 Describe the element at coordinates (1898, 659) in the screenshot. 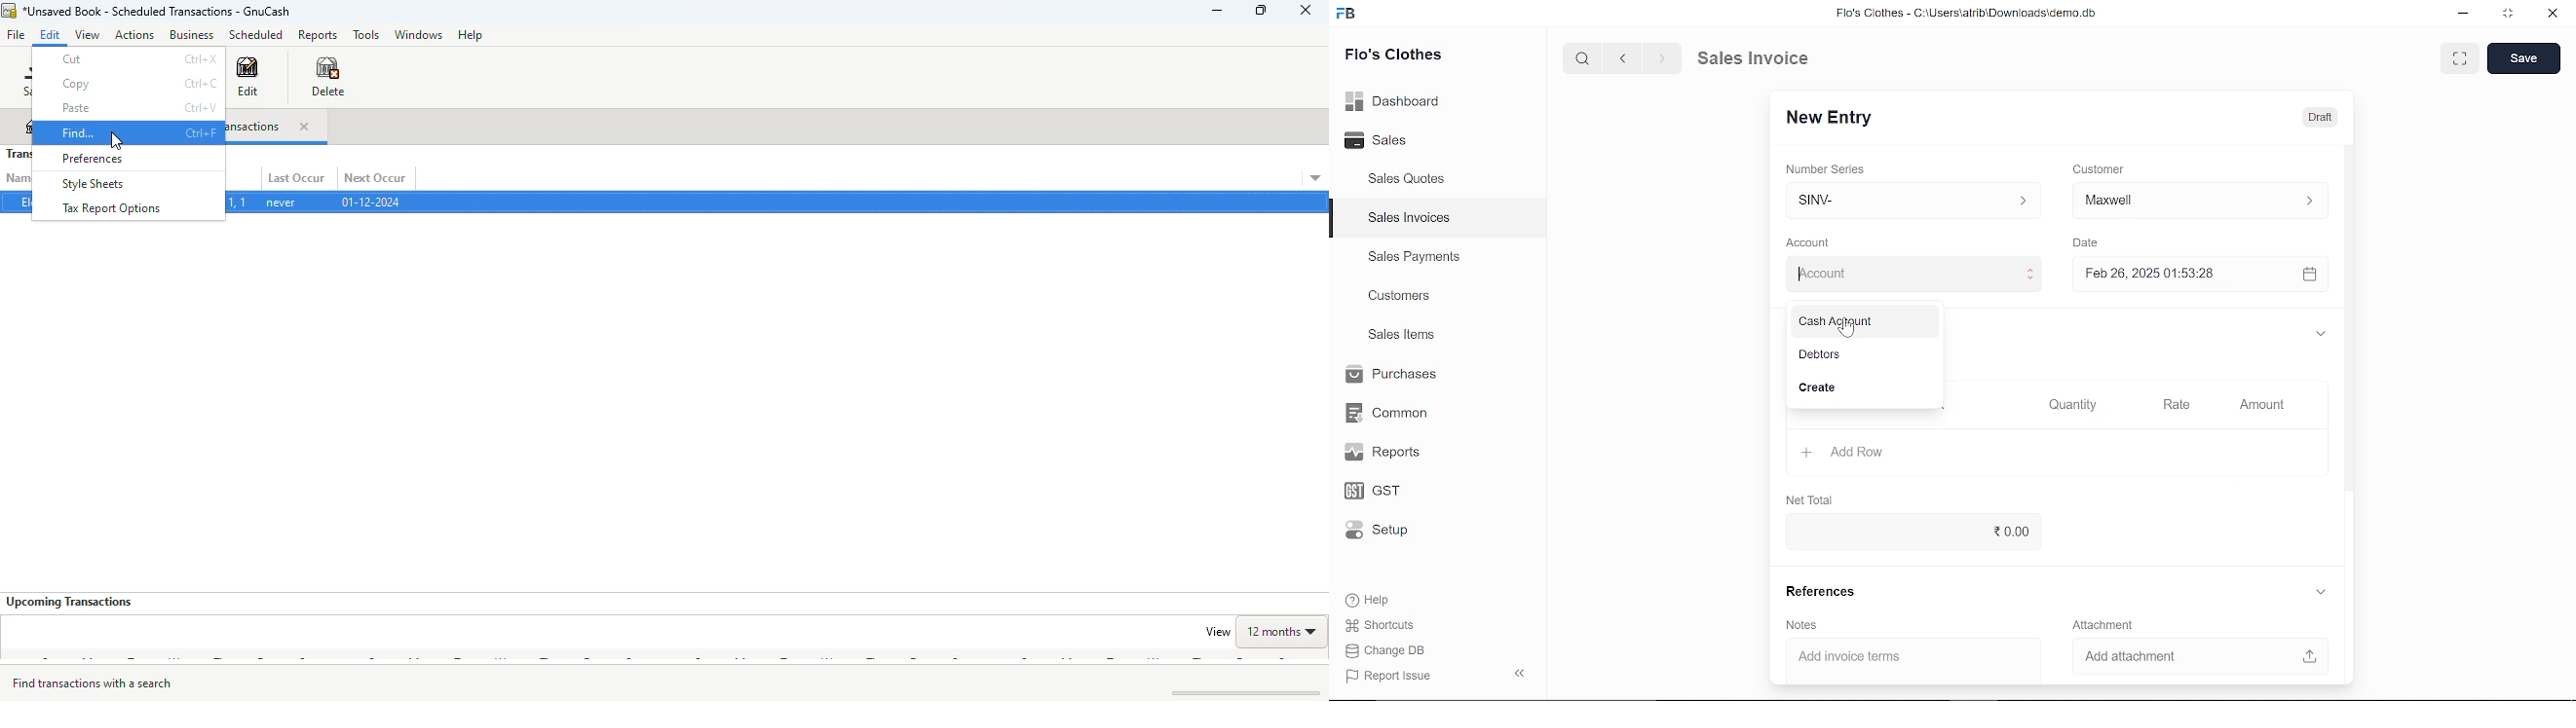

I see `‘Add invoice terms` at that location.